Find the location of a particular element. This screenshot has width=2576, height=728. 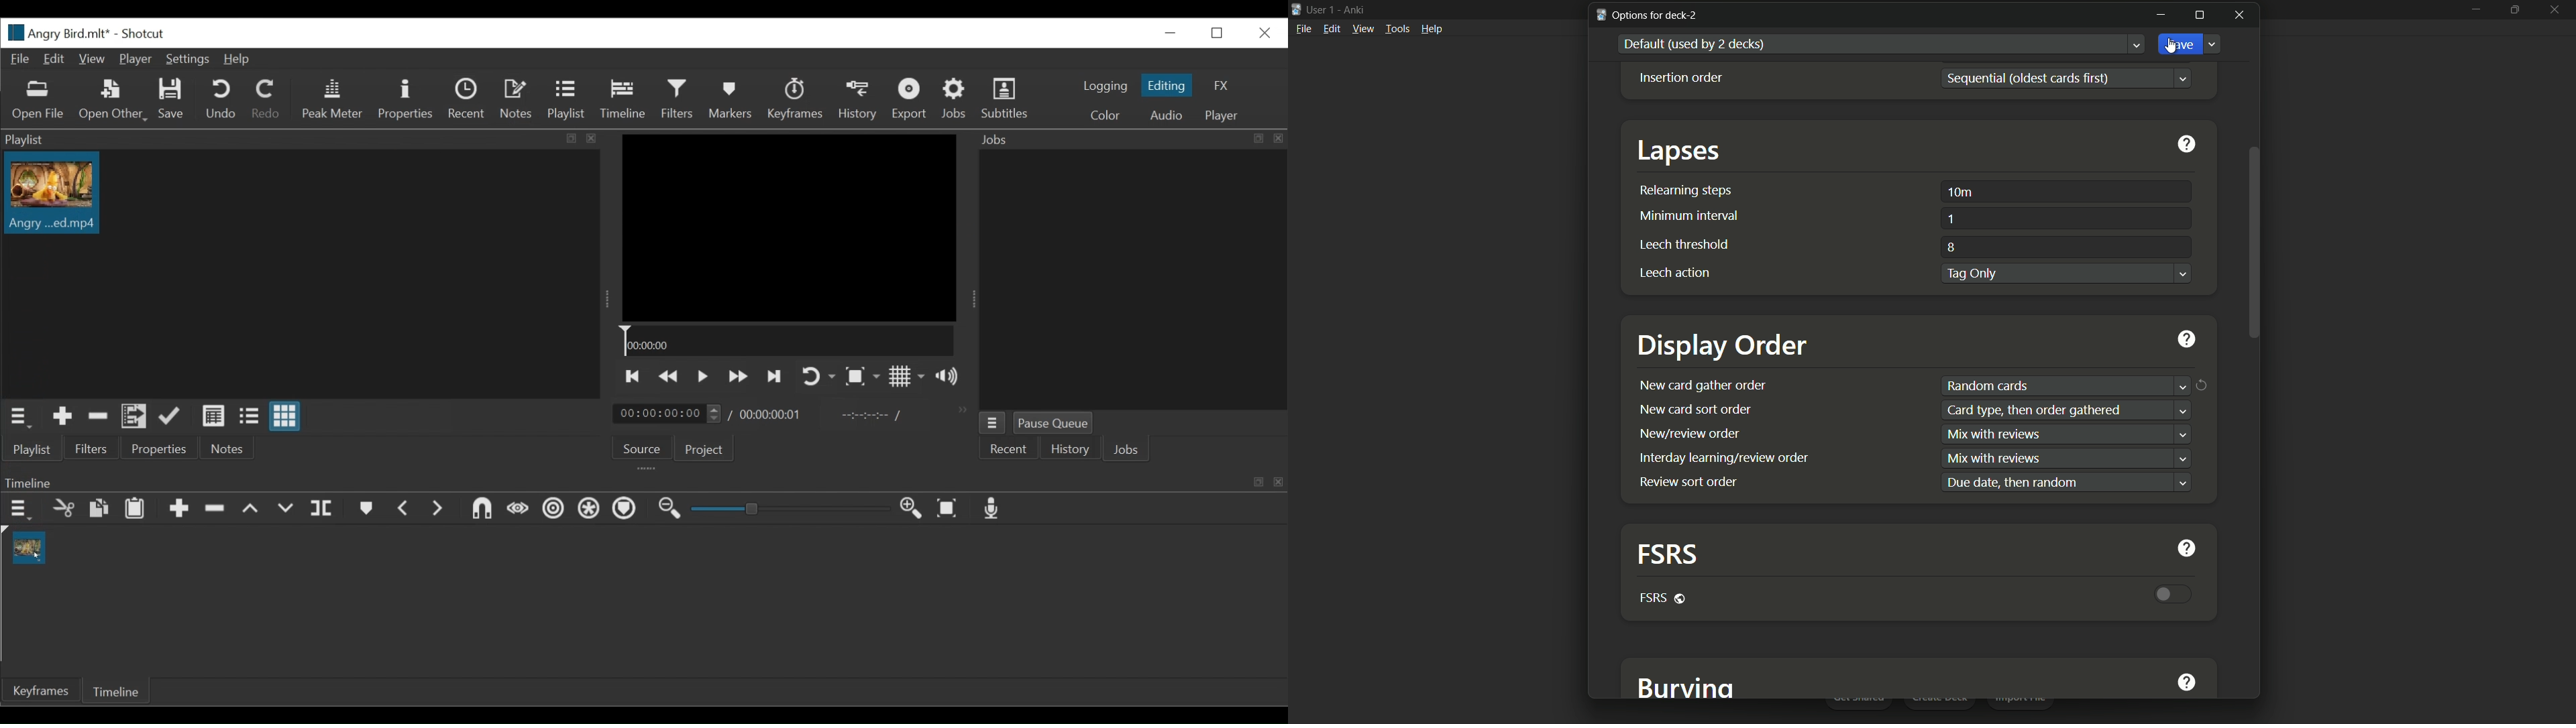

maximize is located at coordinates (2200, 16).